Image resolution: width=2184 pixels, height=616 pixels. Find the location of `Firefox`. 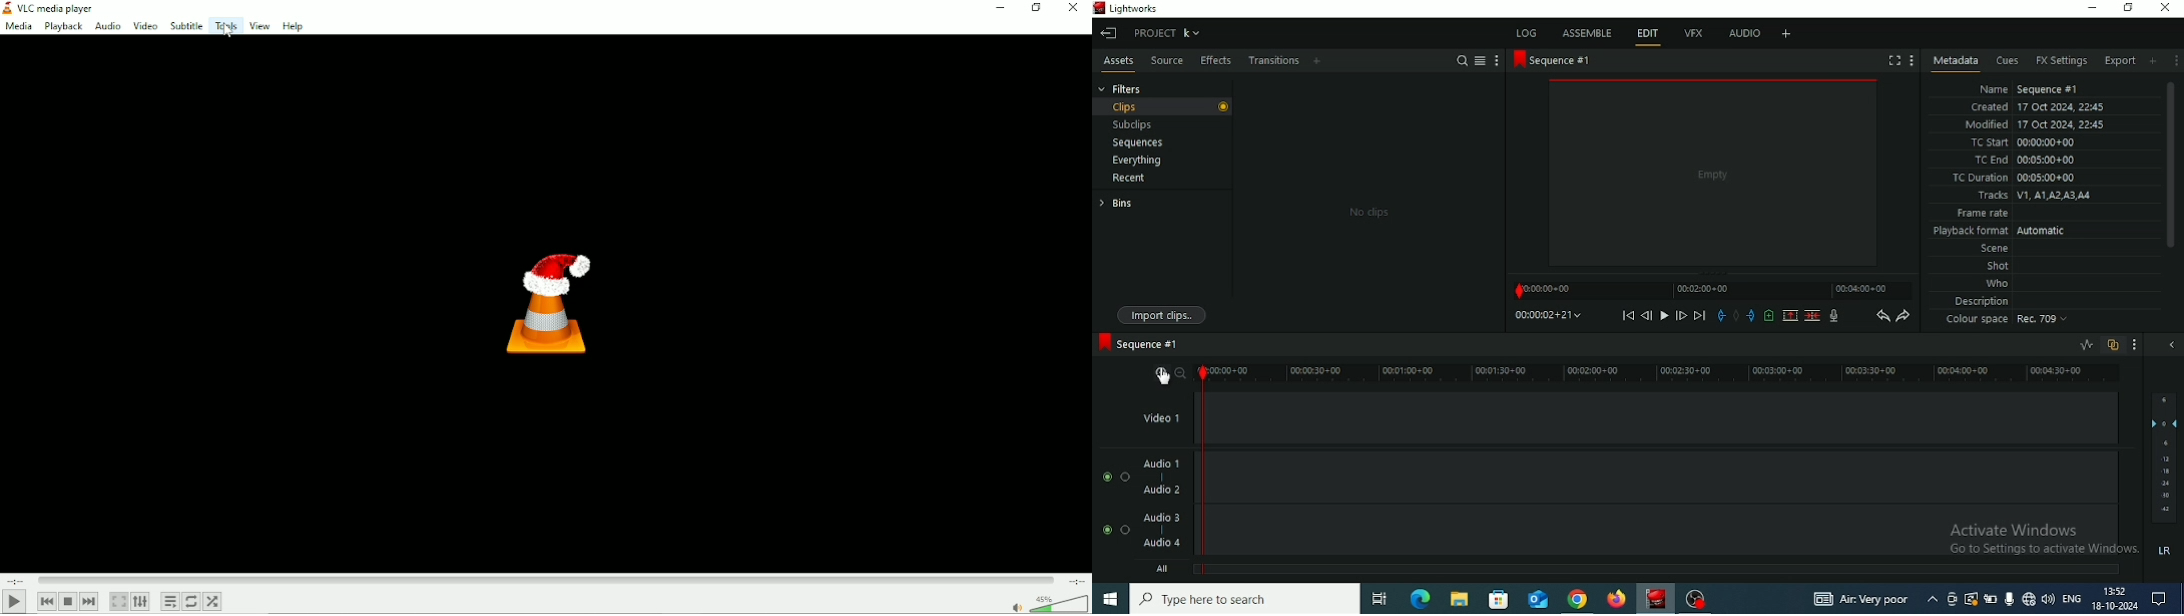

Firefox is located at coordinates (1613, 600).